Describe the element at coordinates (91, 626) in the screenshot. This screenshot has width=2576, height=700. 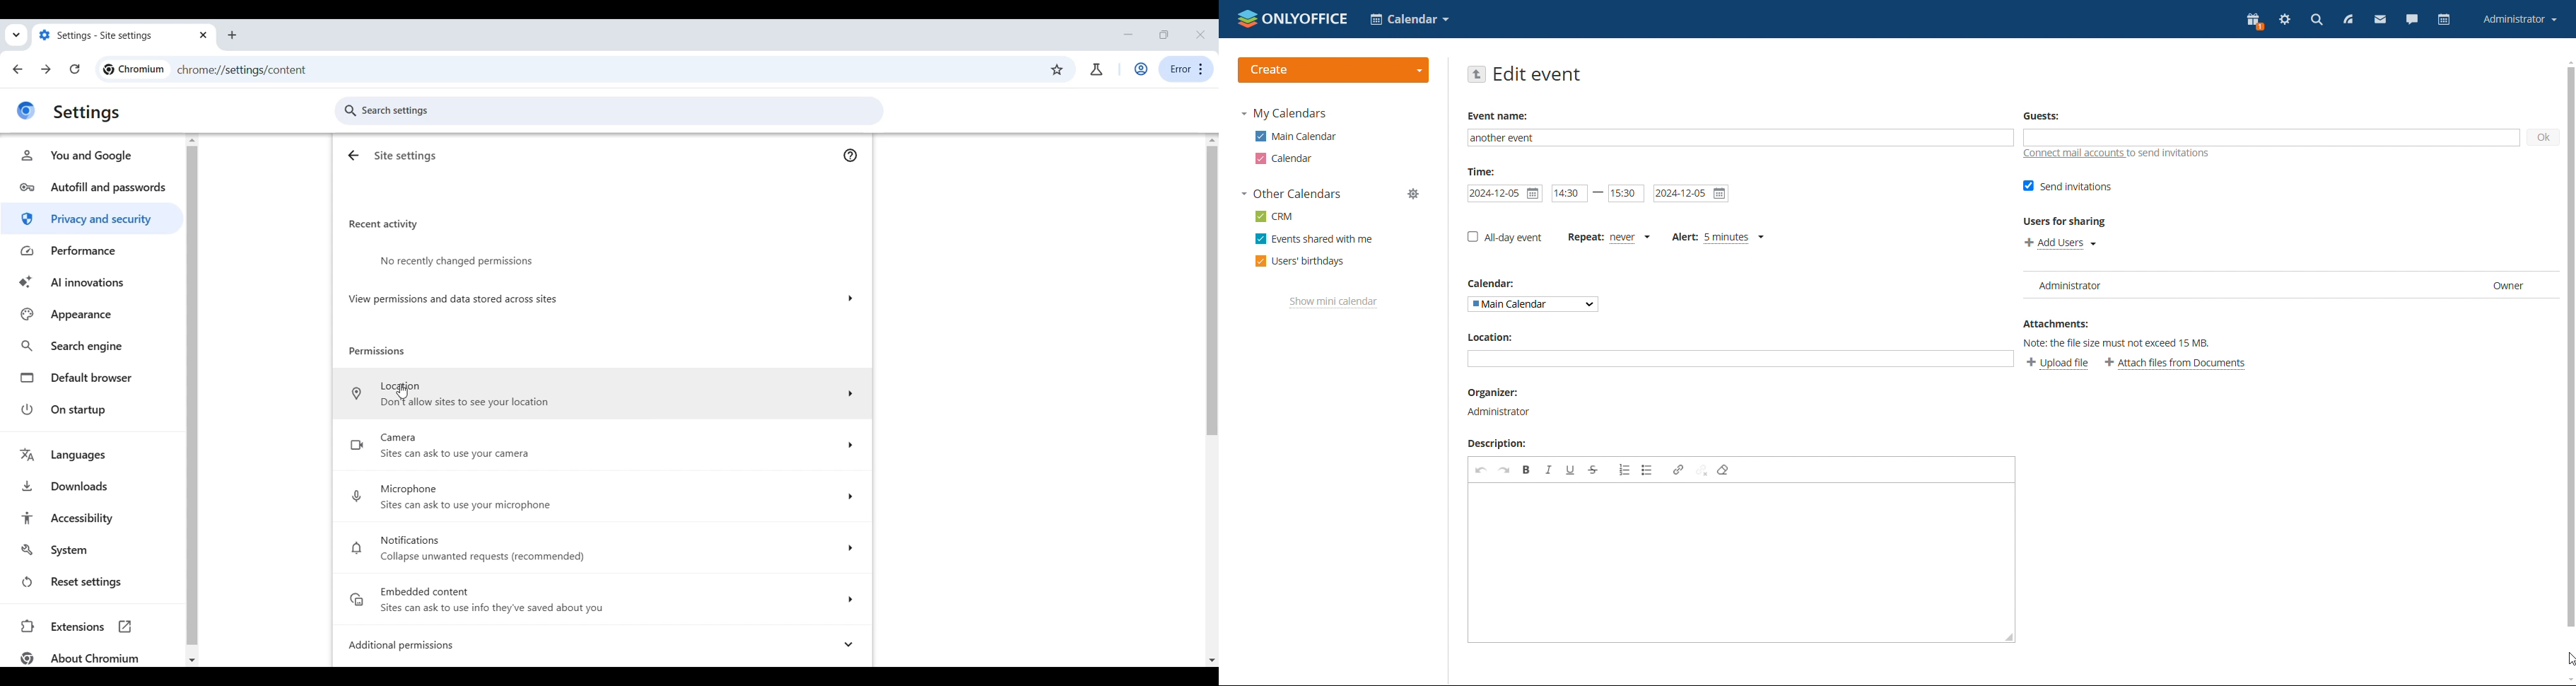
I see `extensions` at that location.